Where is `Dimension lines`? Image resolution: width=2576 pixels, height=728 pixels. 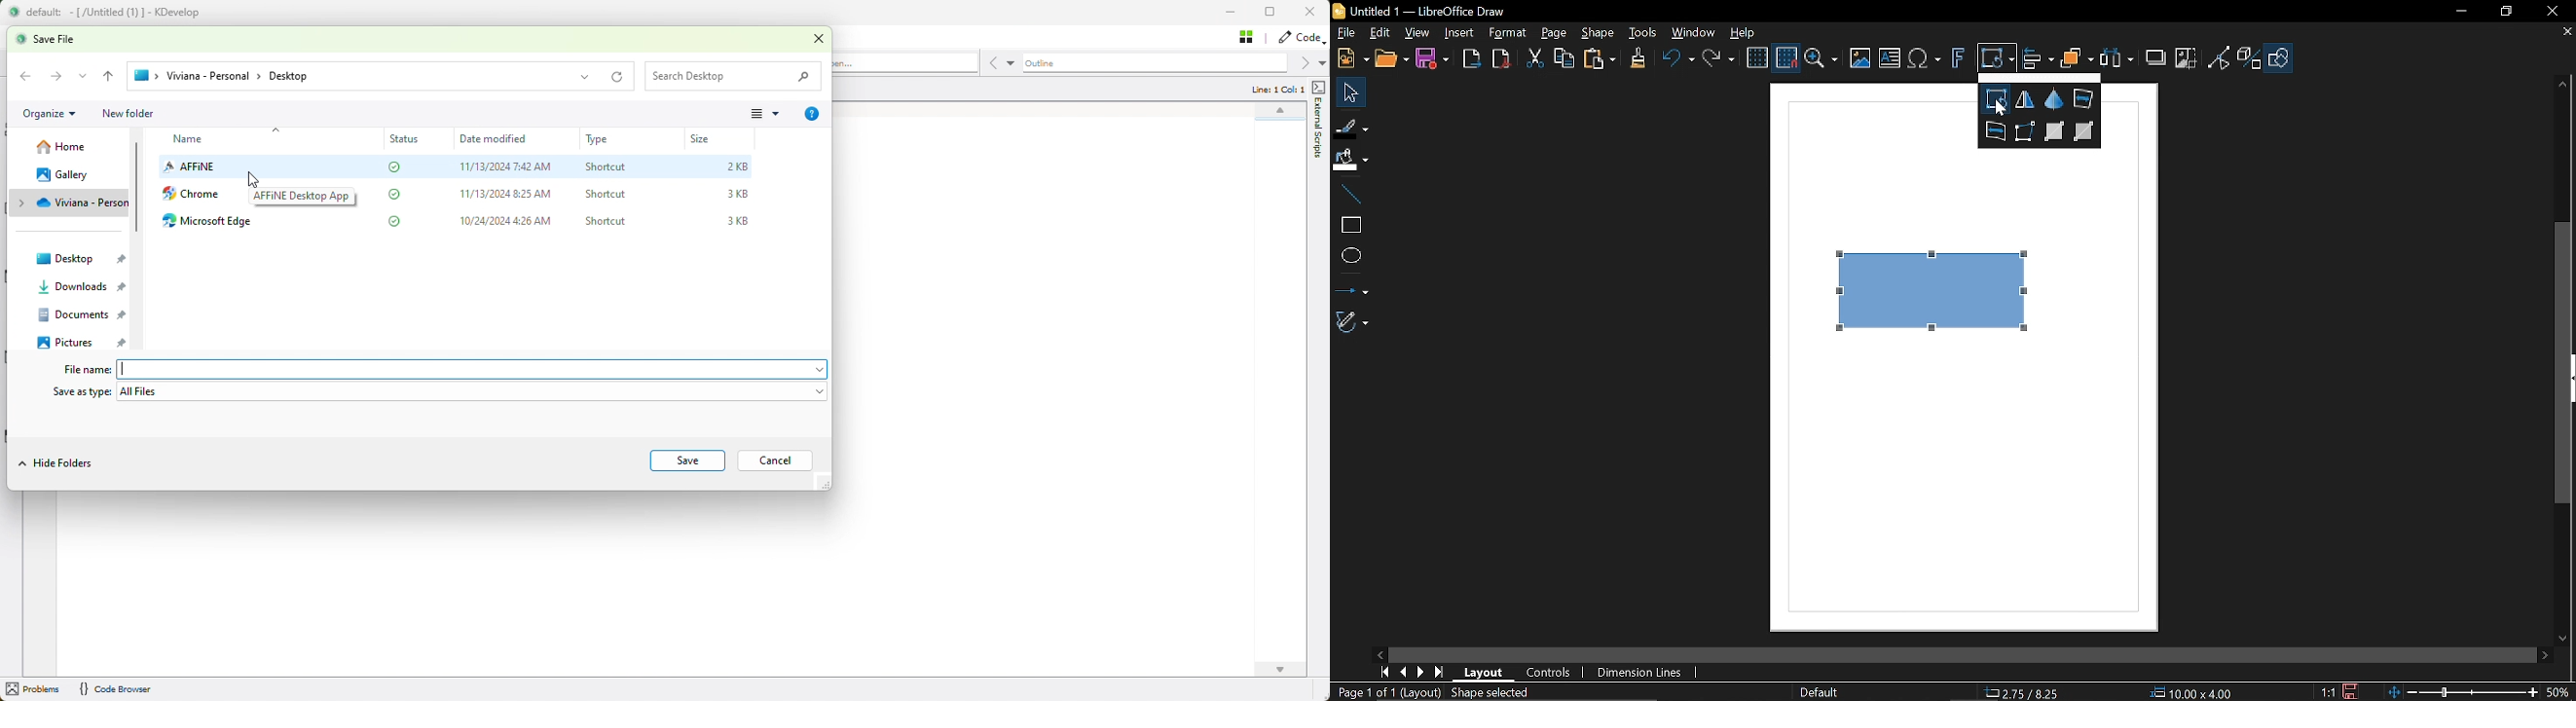 Dimension lines is located at coordinates (1643, 674).